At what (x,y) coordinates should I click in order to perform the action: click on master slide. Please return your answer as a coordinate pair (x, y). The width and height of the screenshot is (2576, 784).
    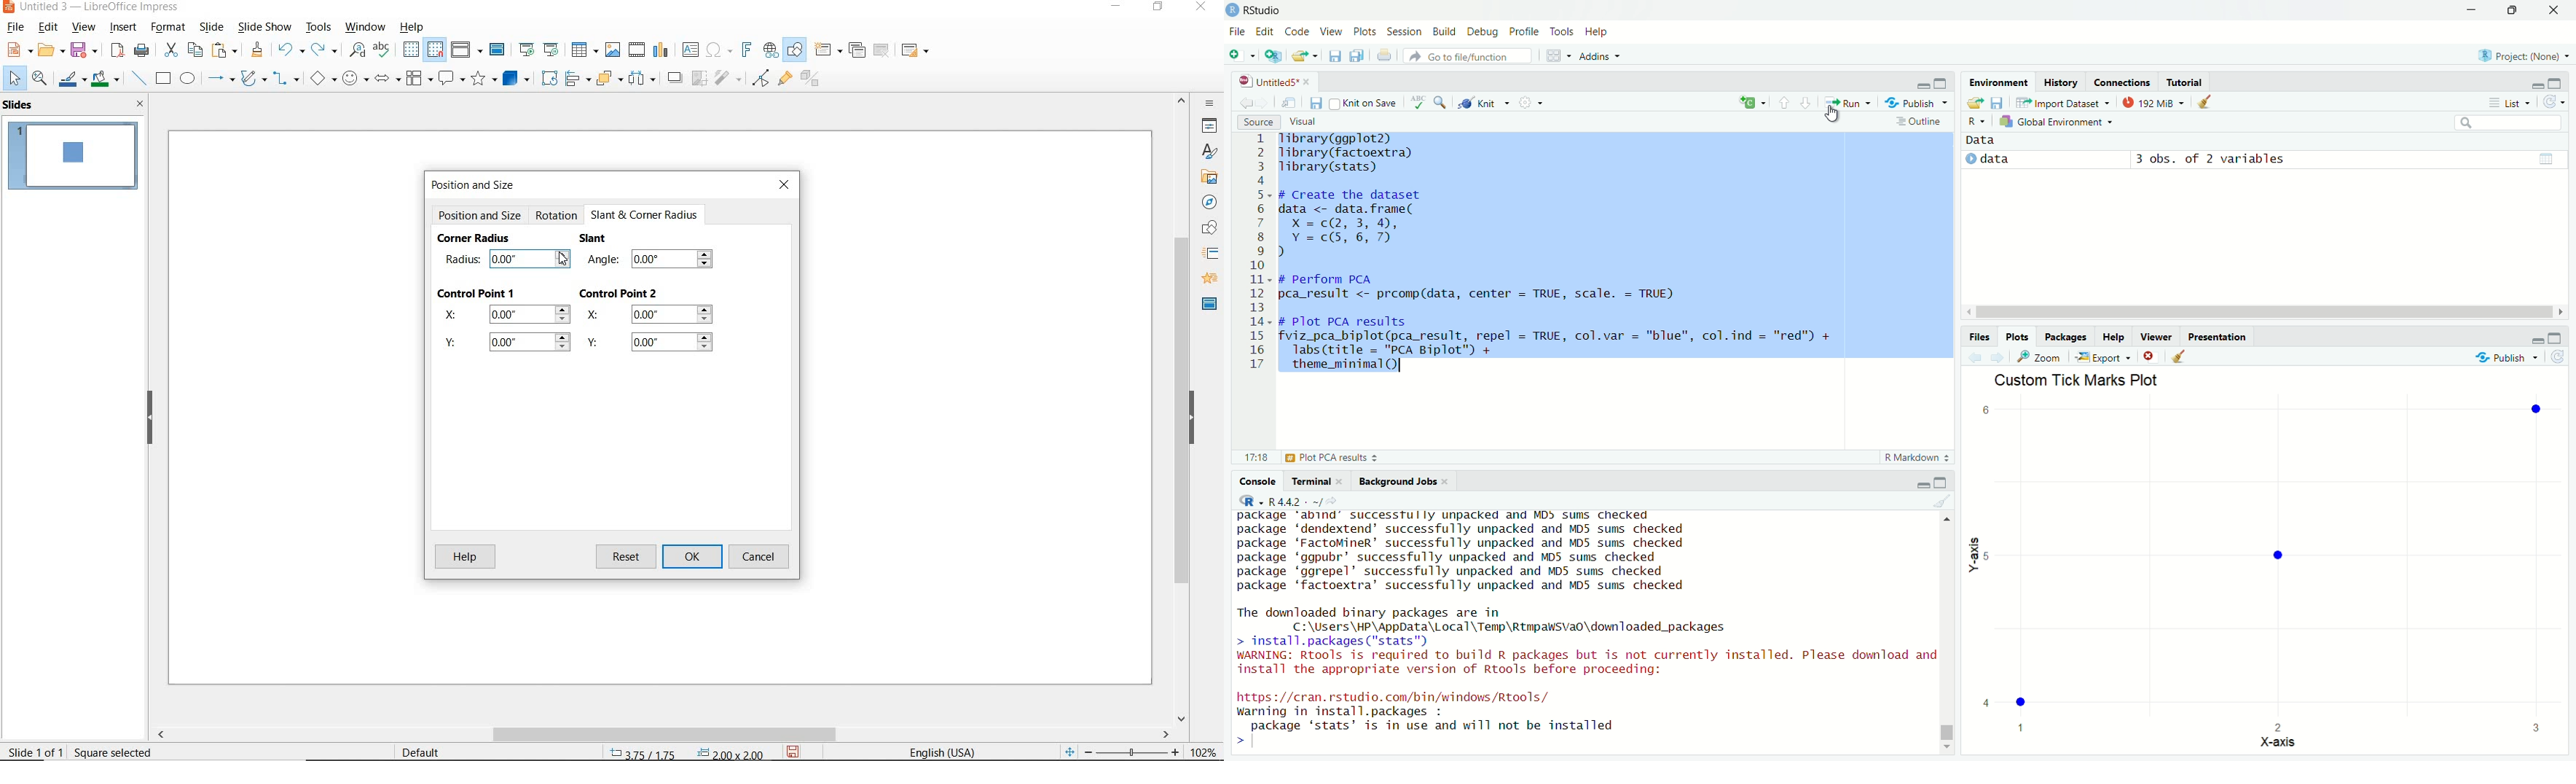
    Looking at the image, I should click on (500, 49).